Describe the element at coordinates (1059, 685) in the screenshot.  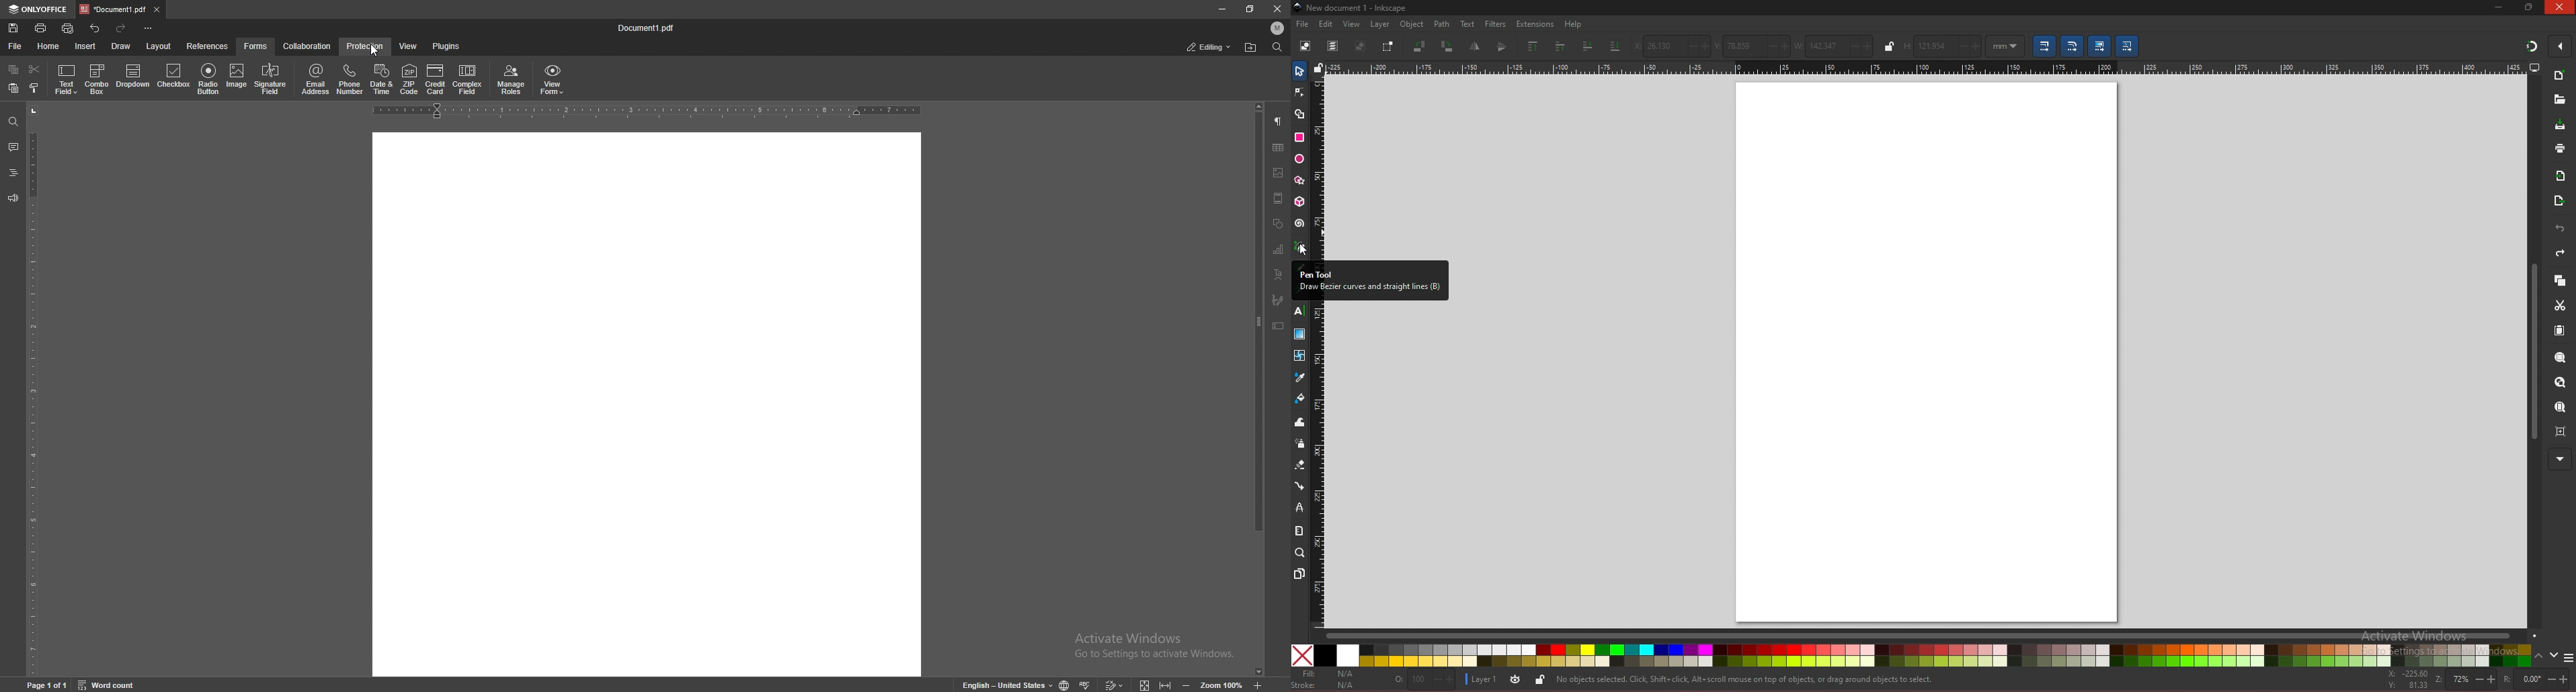
I see `change doc language` at that location.